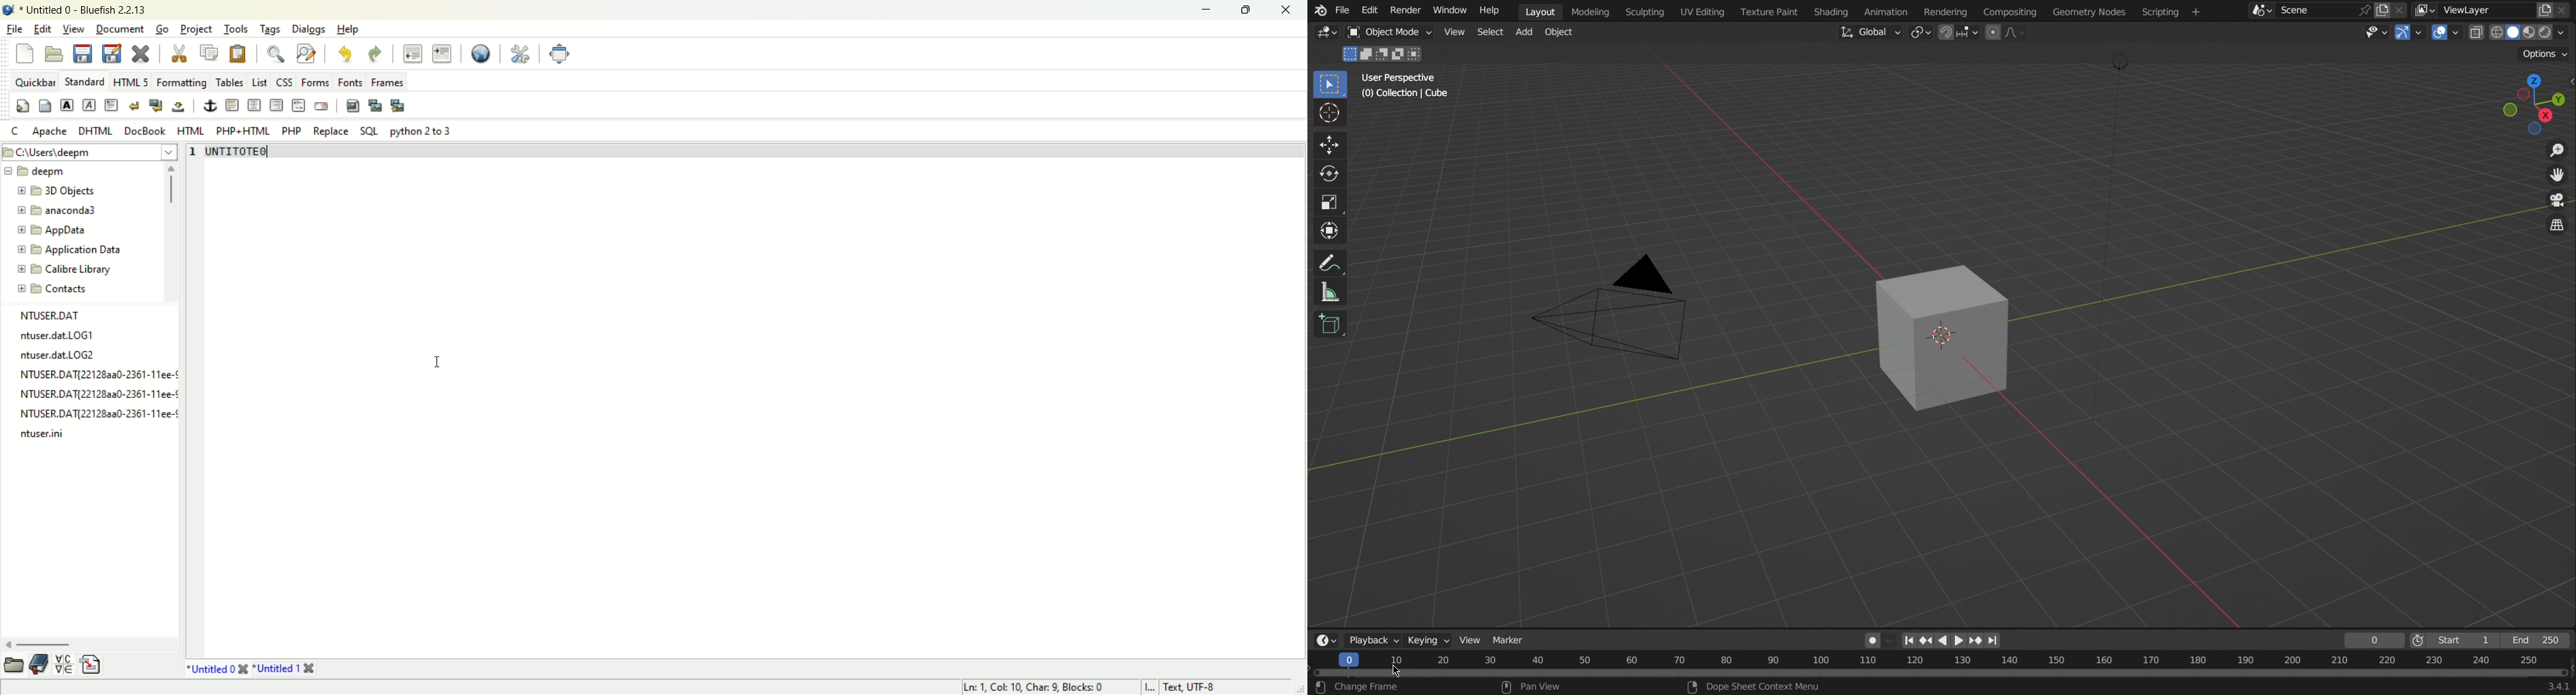  I want to click on 3D objects, so click(59, 191).